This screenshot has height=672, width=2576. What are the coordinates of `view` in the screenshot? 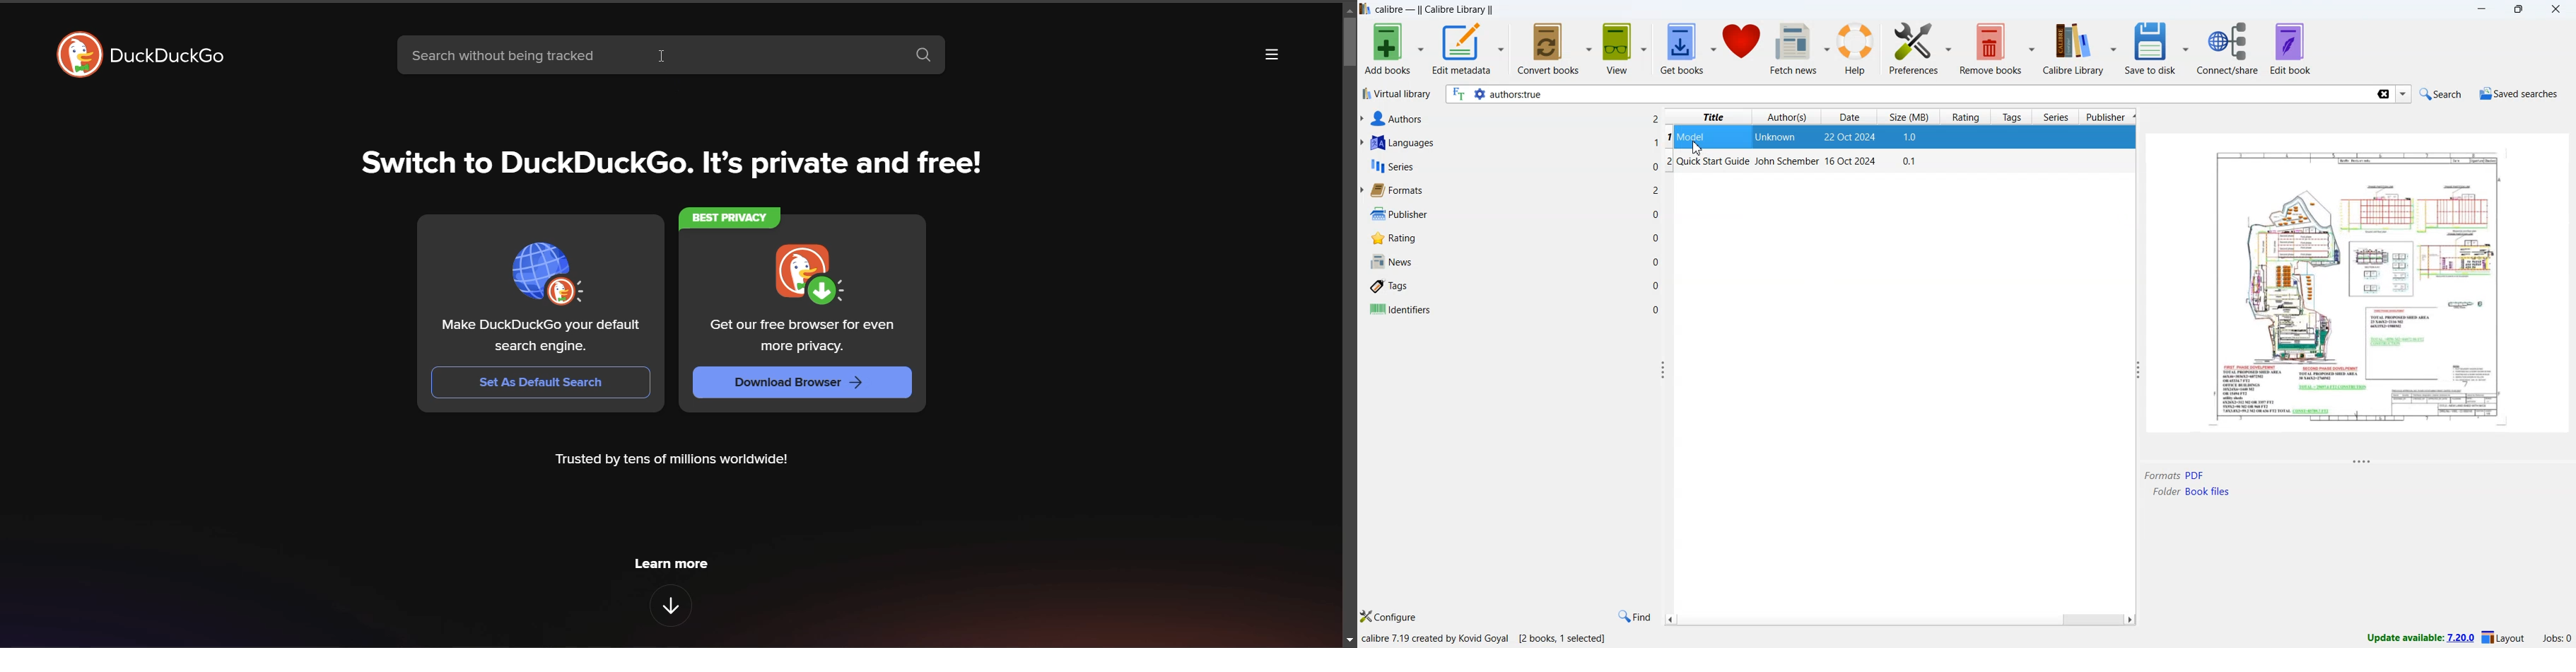 It's located at (1626, 49).